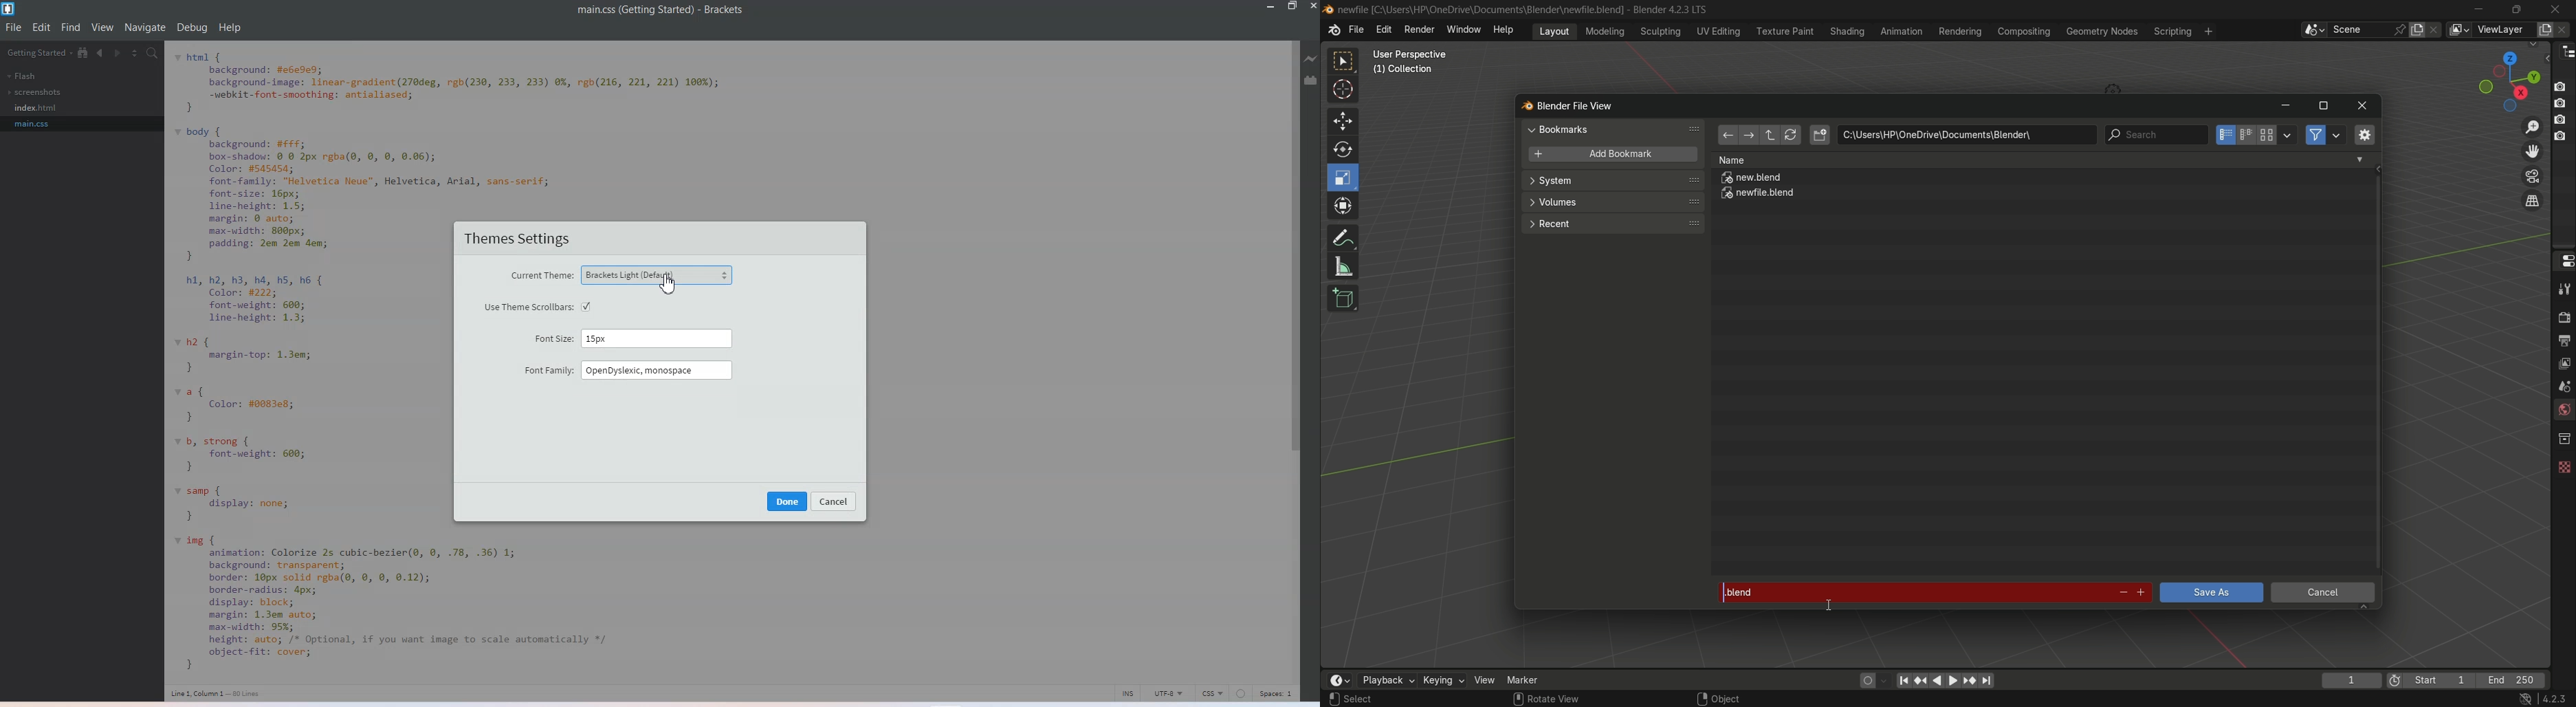  What do you see at coordinates (1747, 136) in the screenshot?
I see `forward` at bounding box center [1747, 136].